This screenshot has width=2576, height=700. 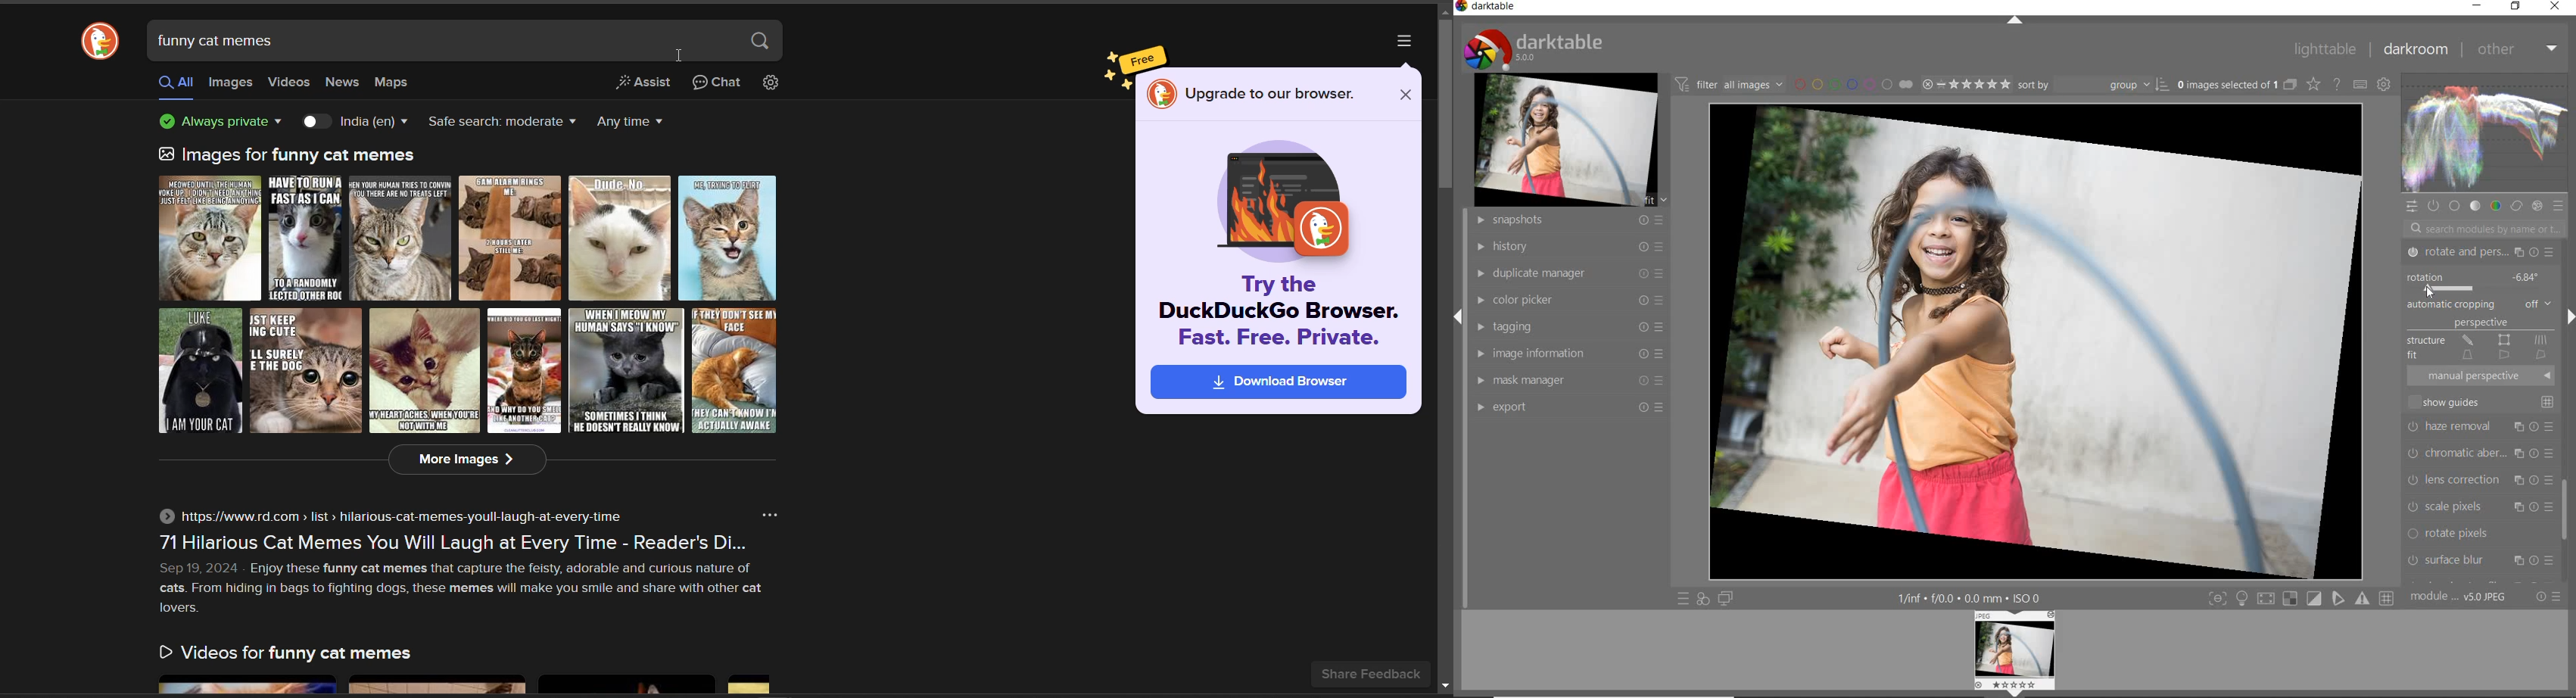 What do you see at coordinates (1853, 84) in the screenshot?
I see `filter by image color label` at bounding box center [1853, 84].